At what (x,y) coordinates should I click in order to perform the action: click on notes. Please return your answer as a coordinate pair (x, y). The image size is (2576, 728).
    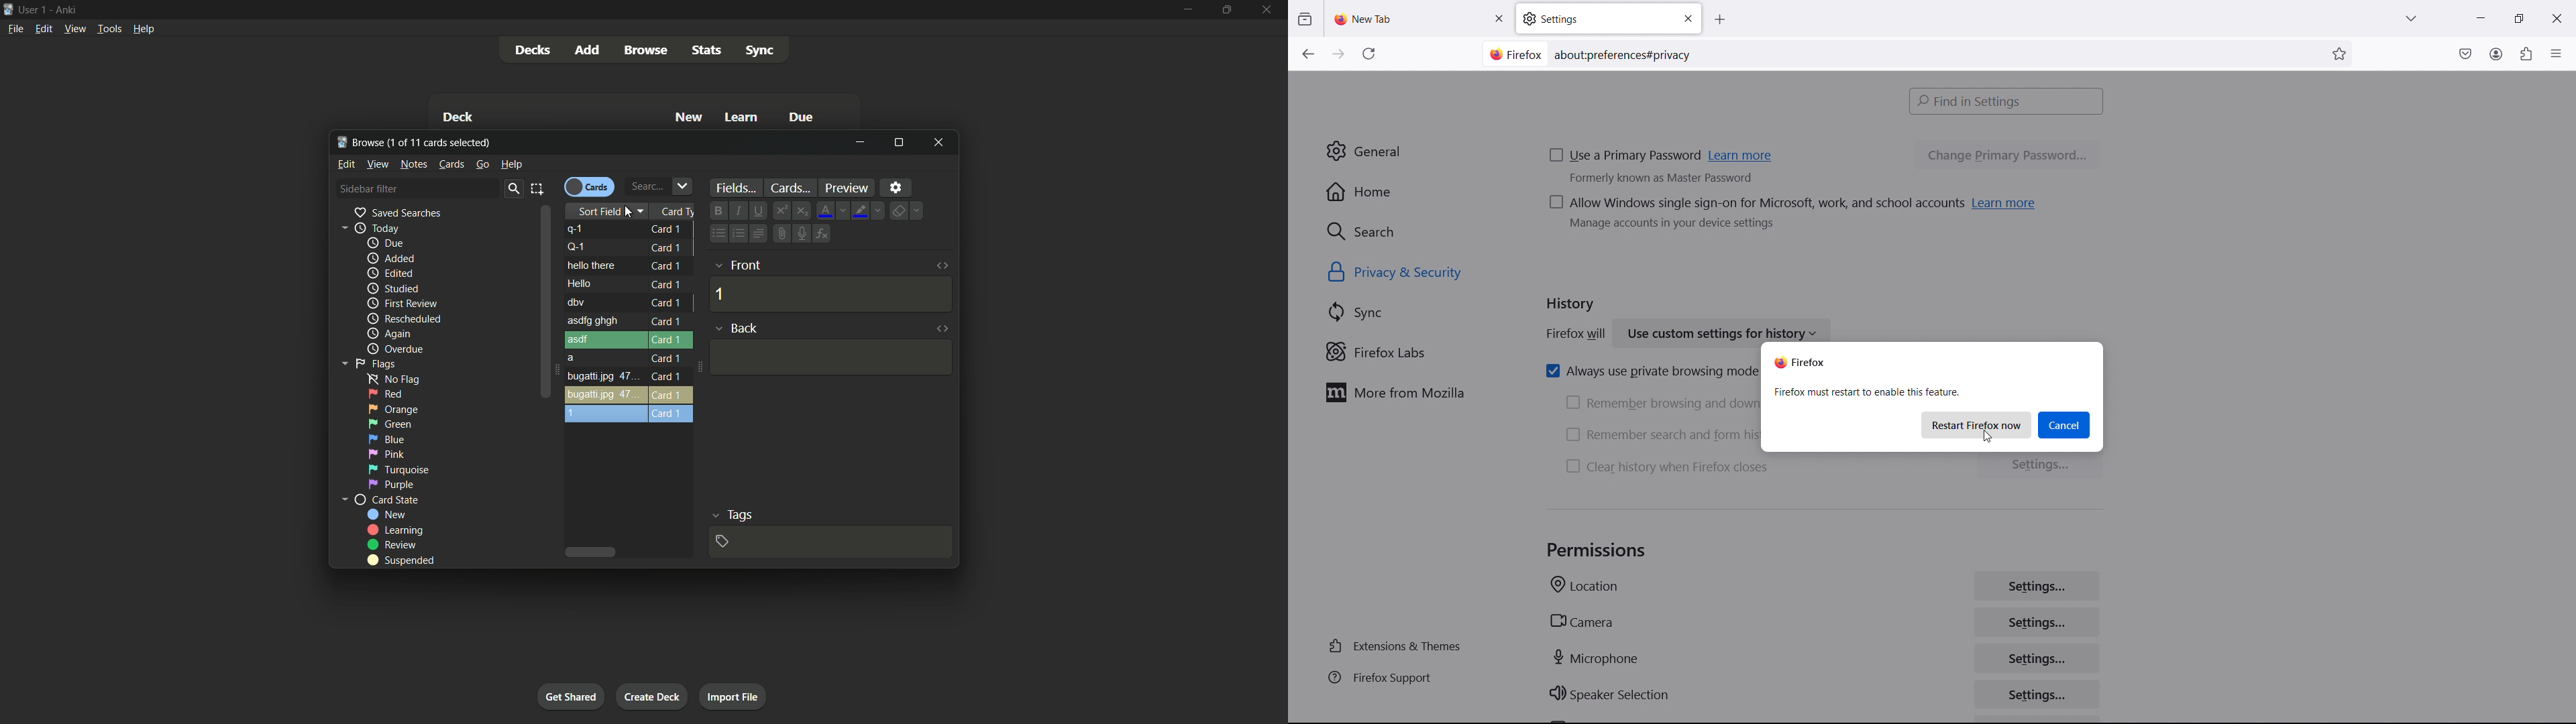
    Looking at the image, I should click on (412, 164).